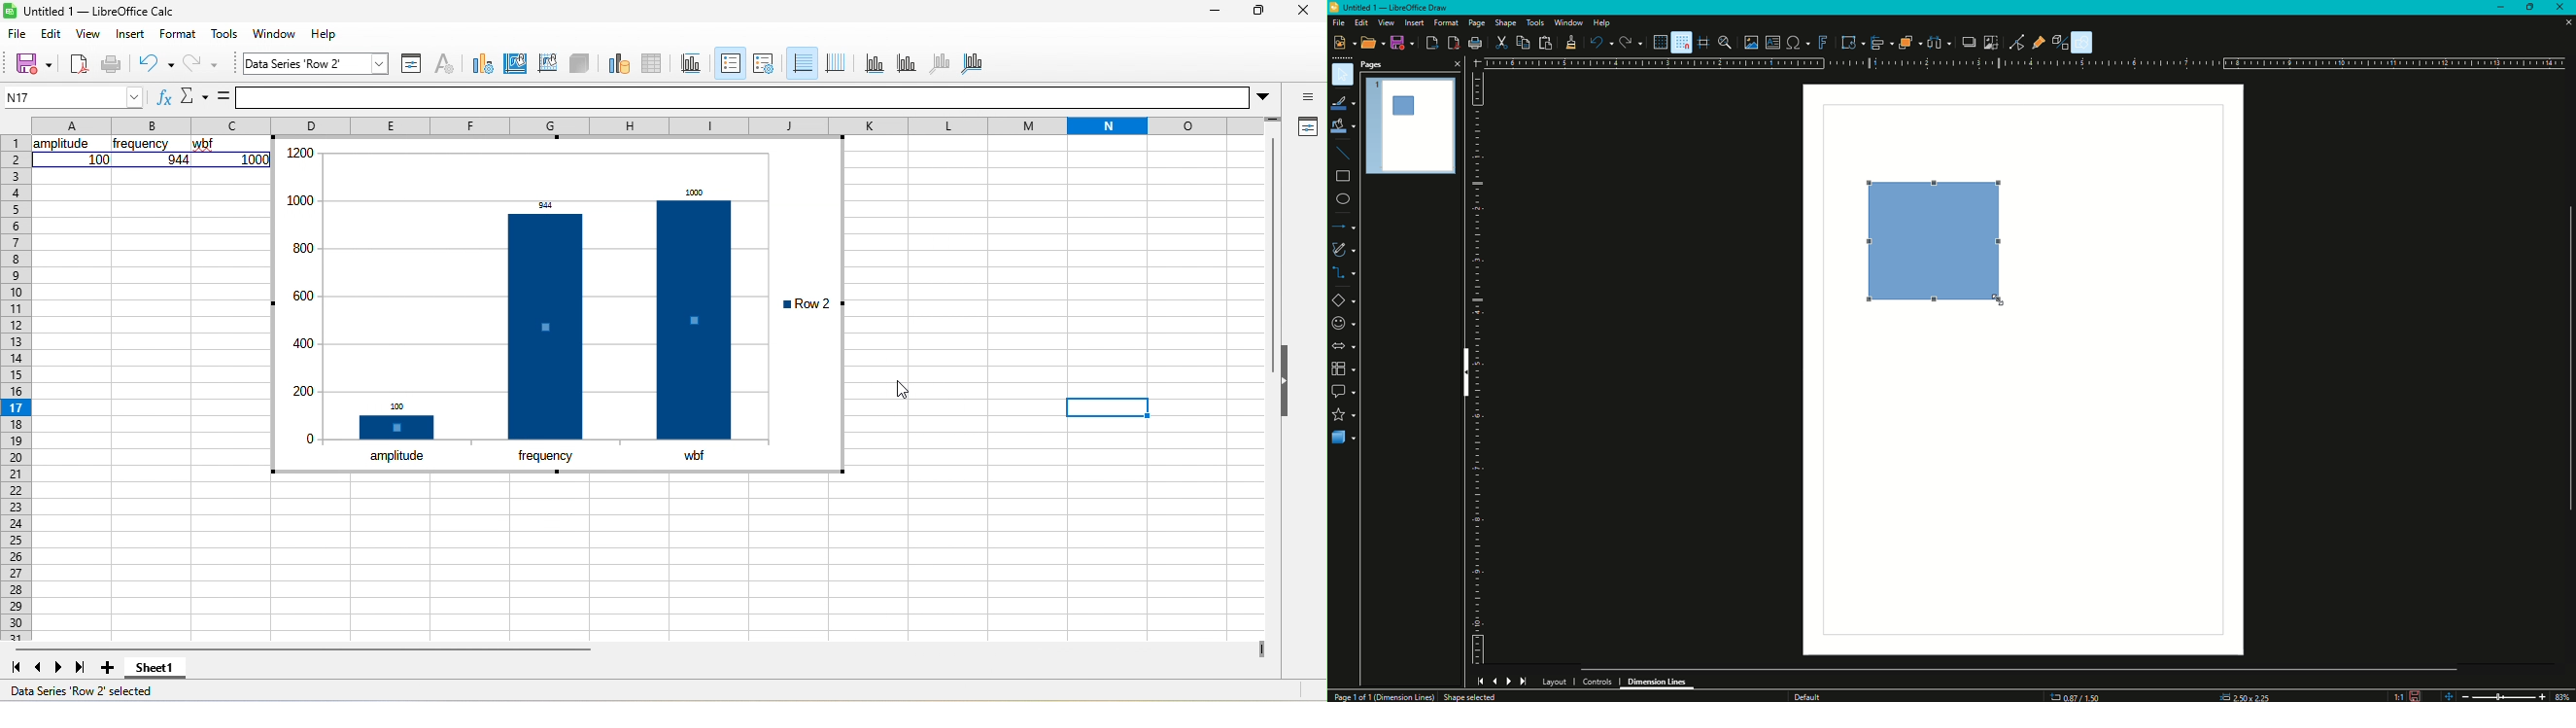 The height and width of the screenshot is (728, 2576). What do you see at coordinates (2533, 6) in the screenshot?
I see `Restore` at bounding box center [2533, 6].